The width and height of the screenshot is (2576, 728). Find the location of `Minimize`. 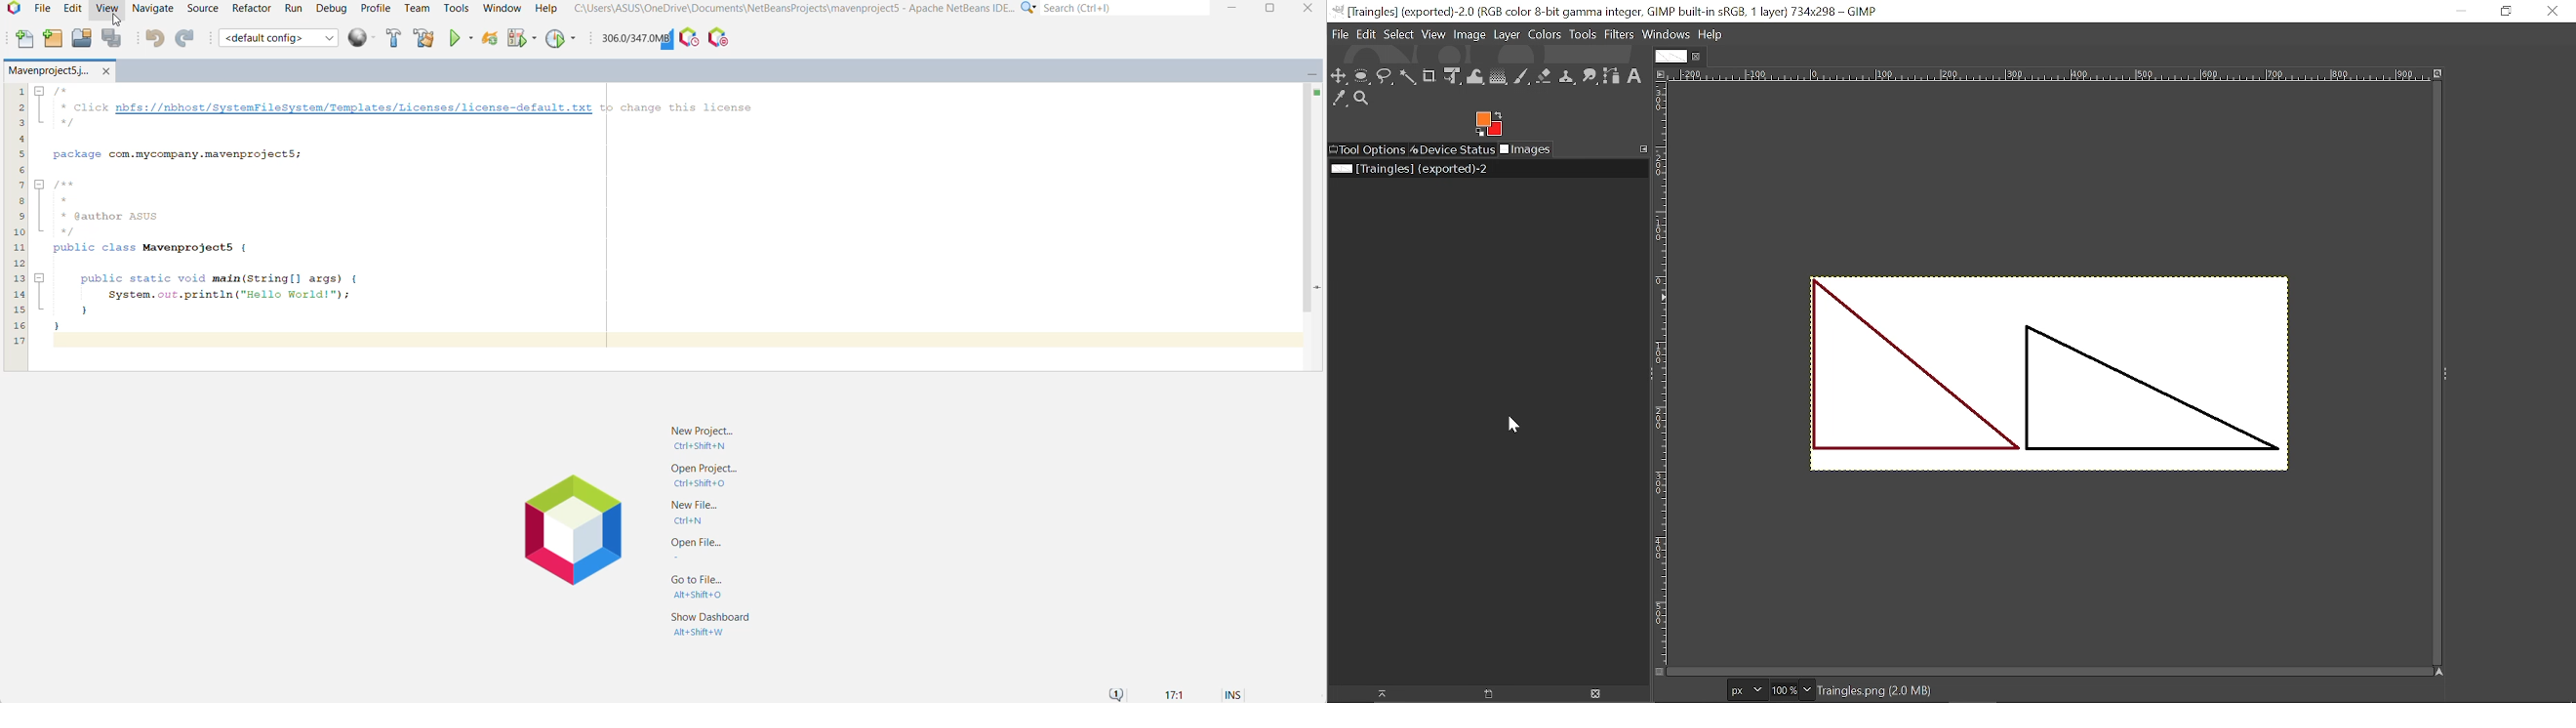

Minimize is located at coordinates (2458, 12).